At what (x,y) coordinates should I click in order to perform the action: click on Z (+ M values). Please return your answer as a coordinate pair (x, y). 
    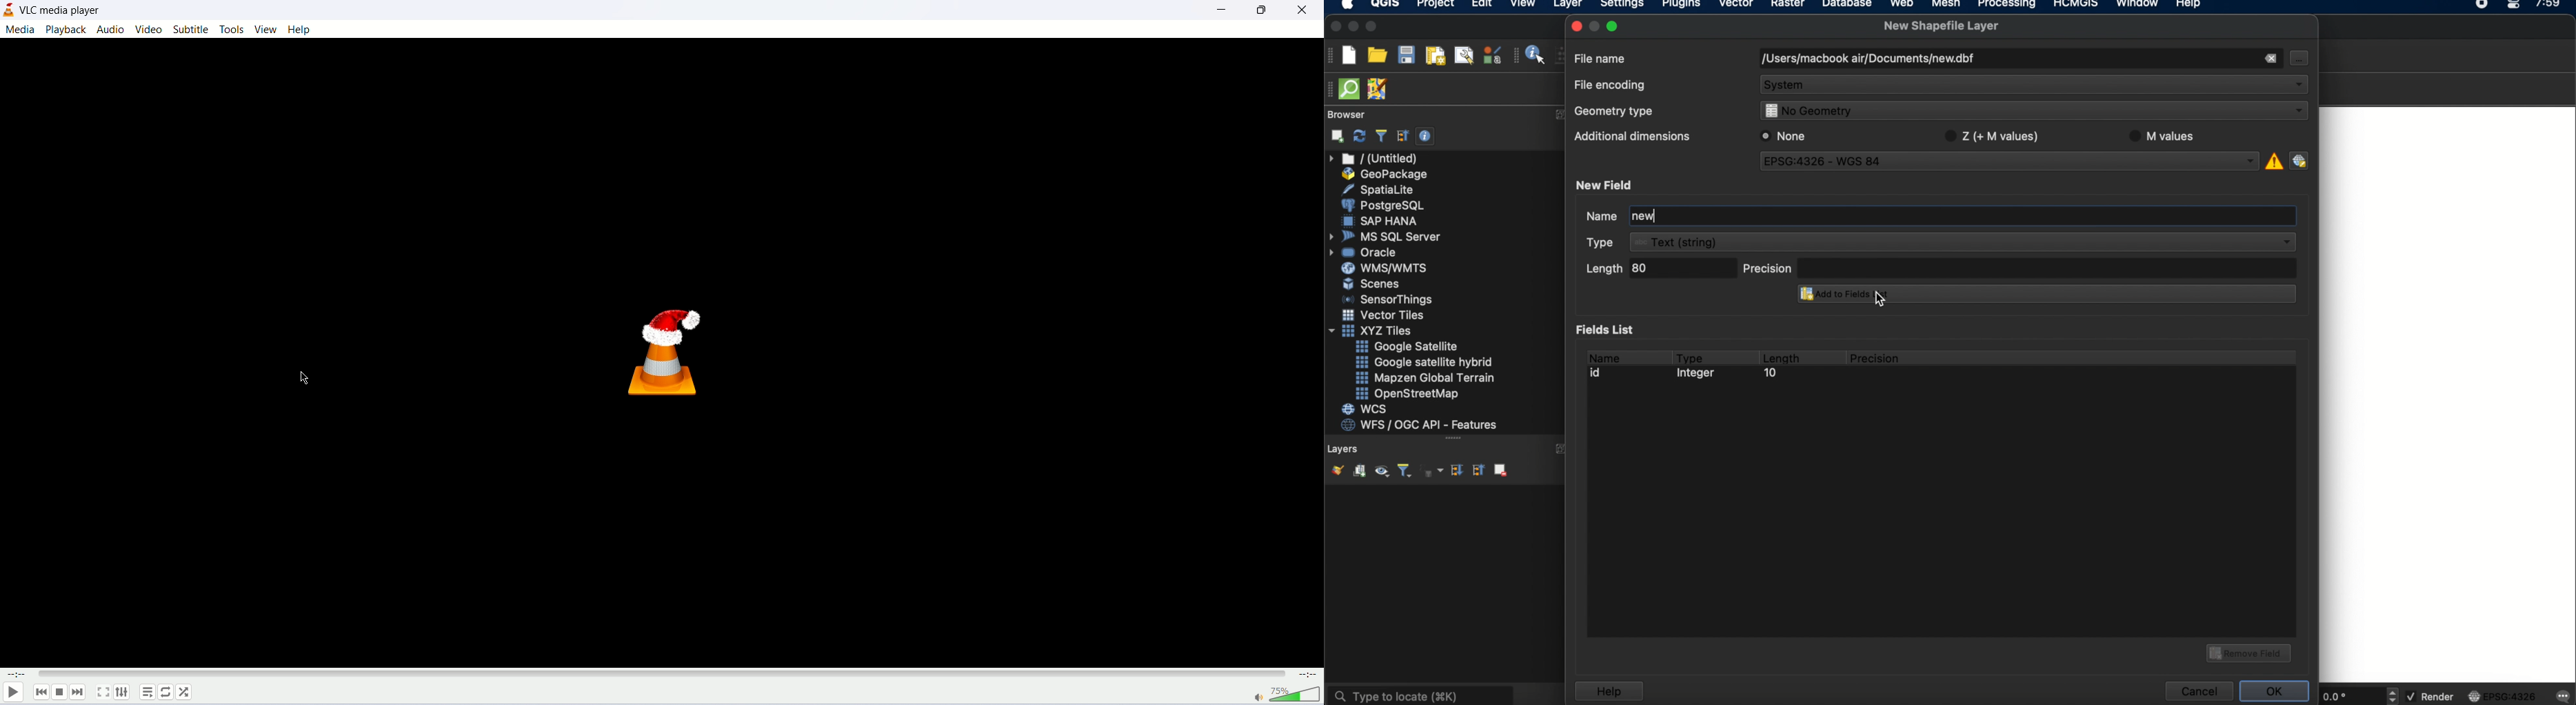
    Looking at the image, I should click on (1995, 134).